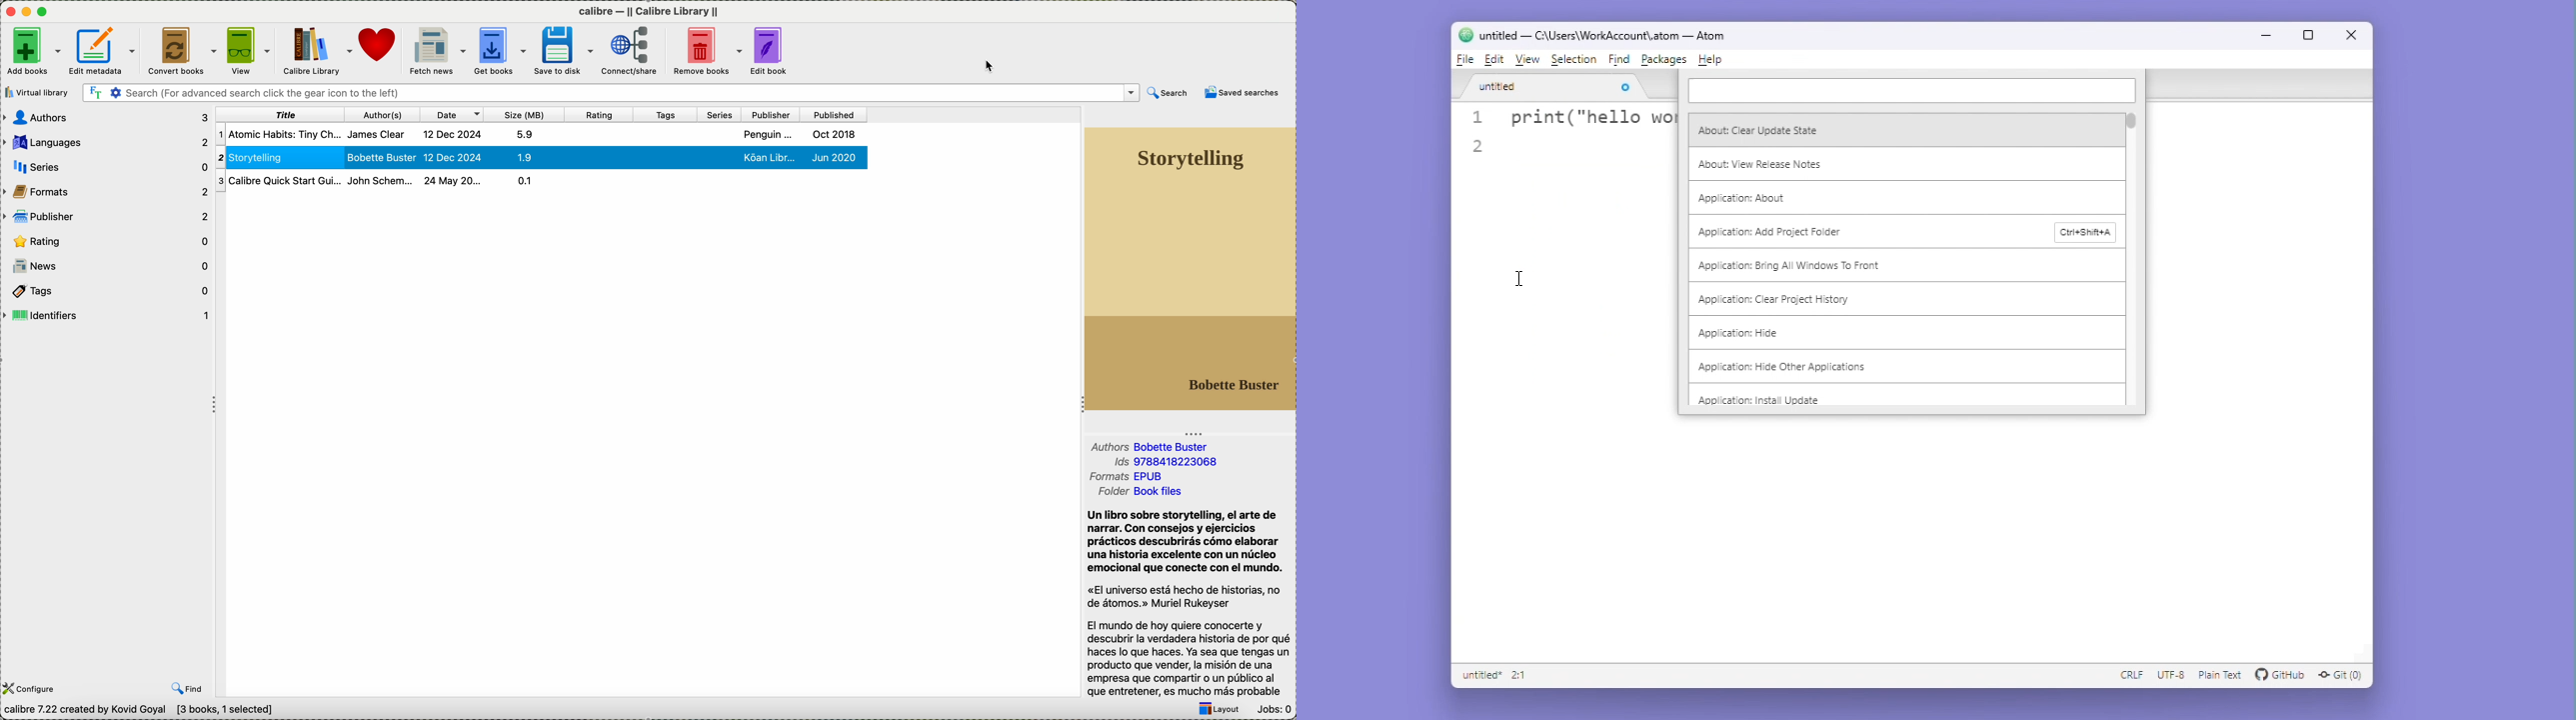  I want to click on connect/share, so click(632, 51).